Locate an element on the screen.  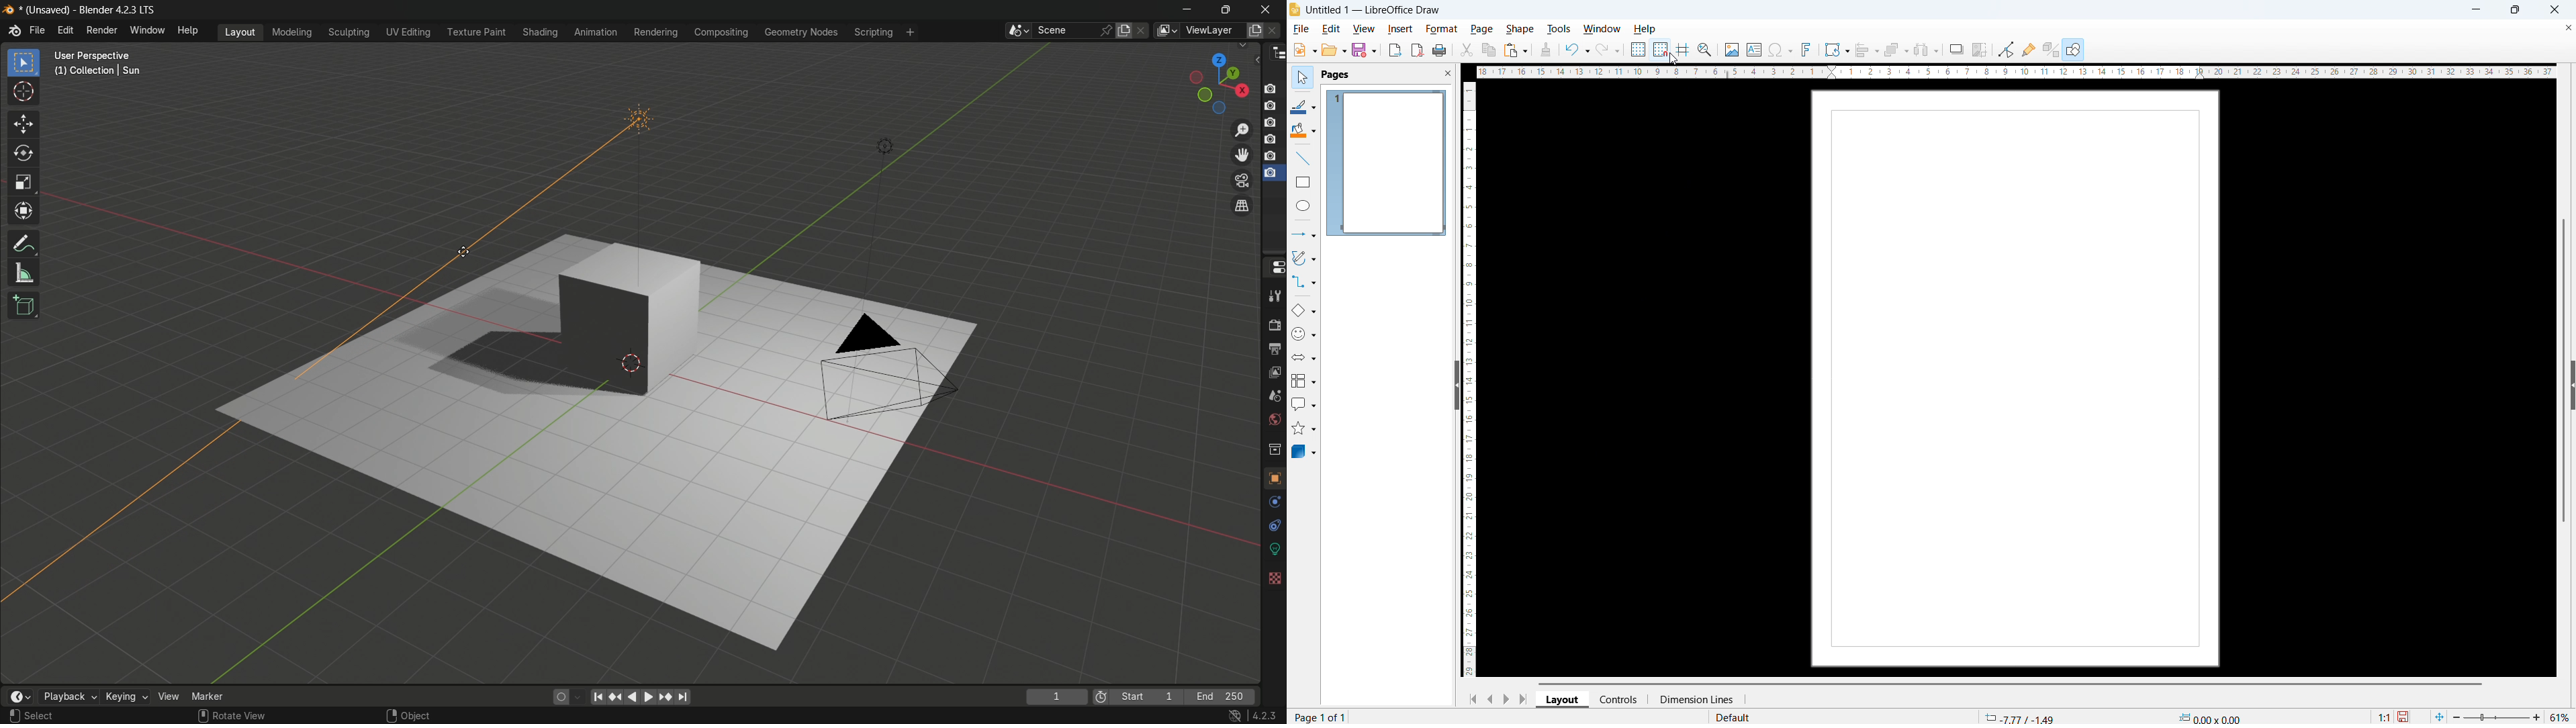
Close document  is located at coordinates (2568, 27).